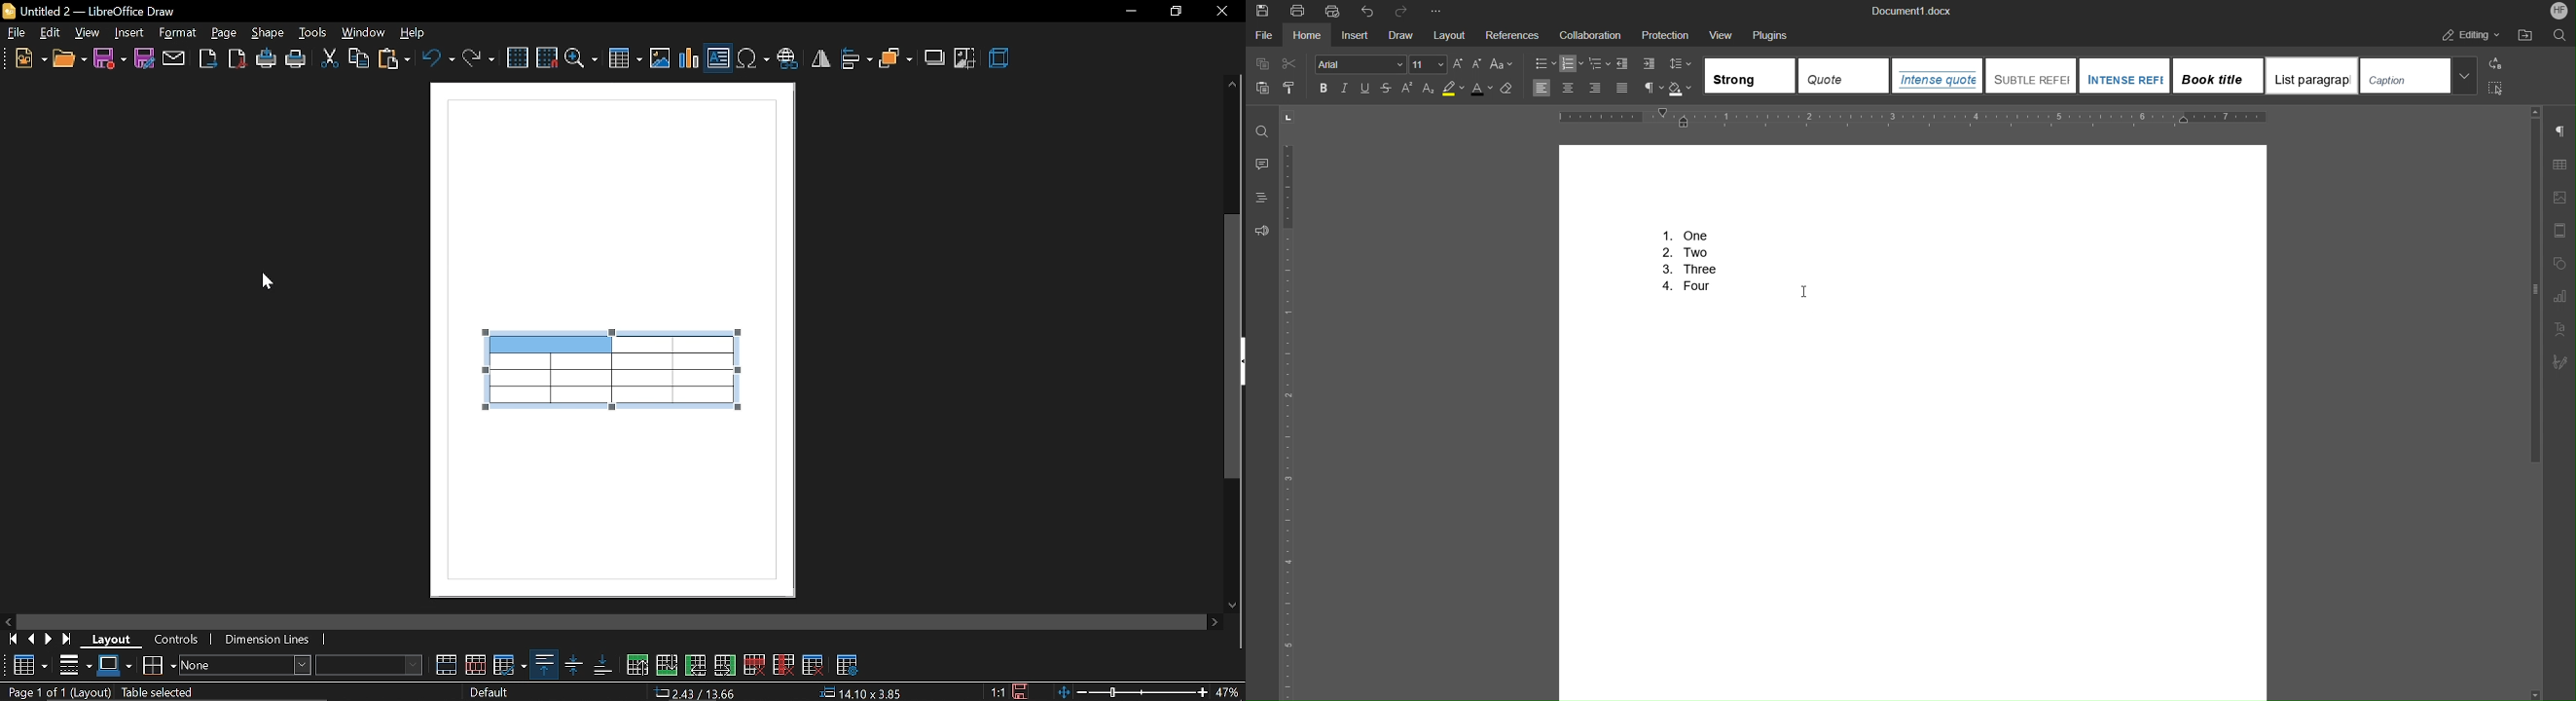  I want to click on Numbered List, so click(1686, 262).